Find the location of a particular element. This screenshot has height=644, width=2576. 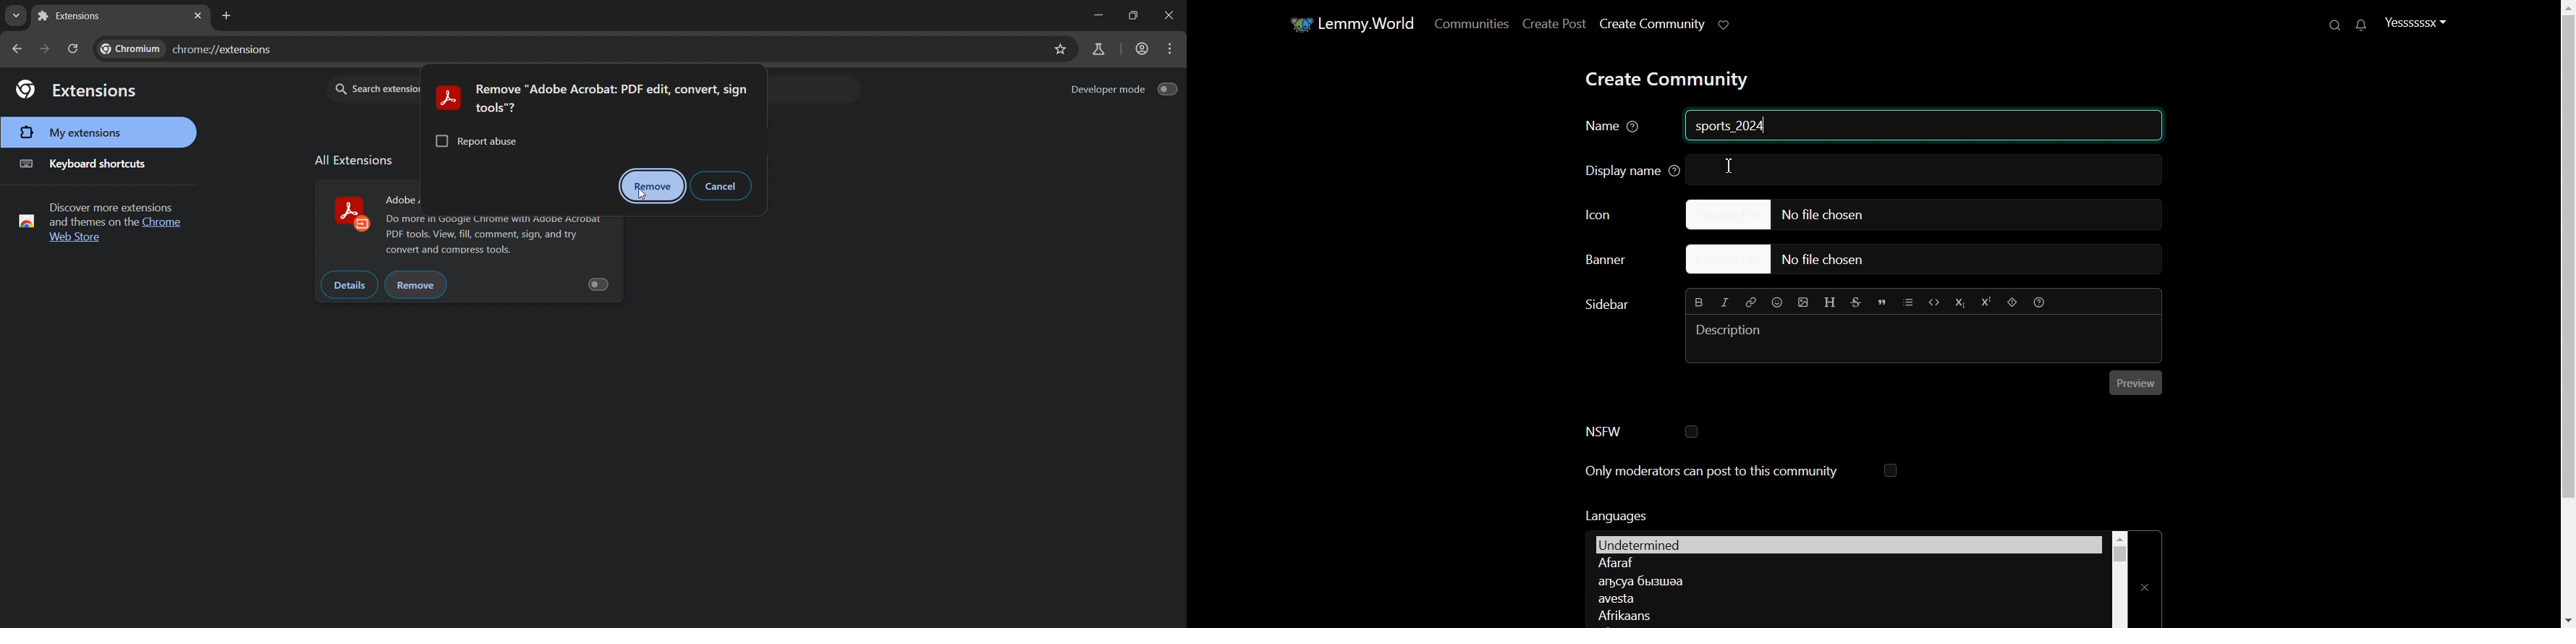

bookmark page is located at coordinates (1063, 51).